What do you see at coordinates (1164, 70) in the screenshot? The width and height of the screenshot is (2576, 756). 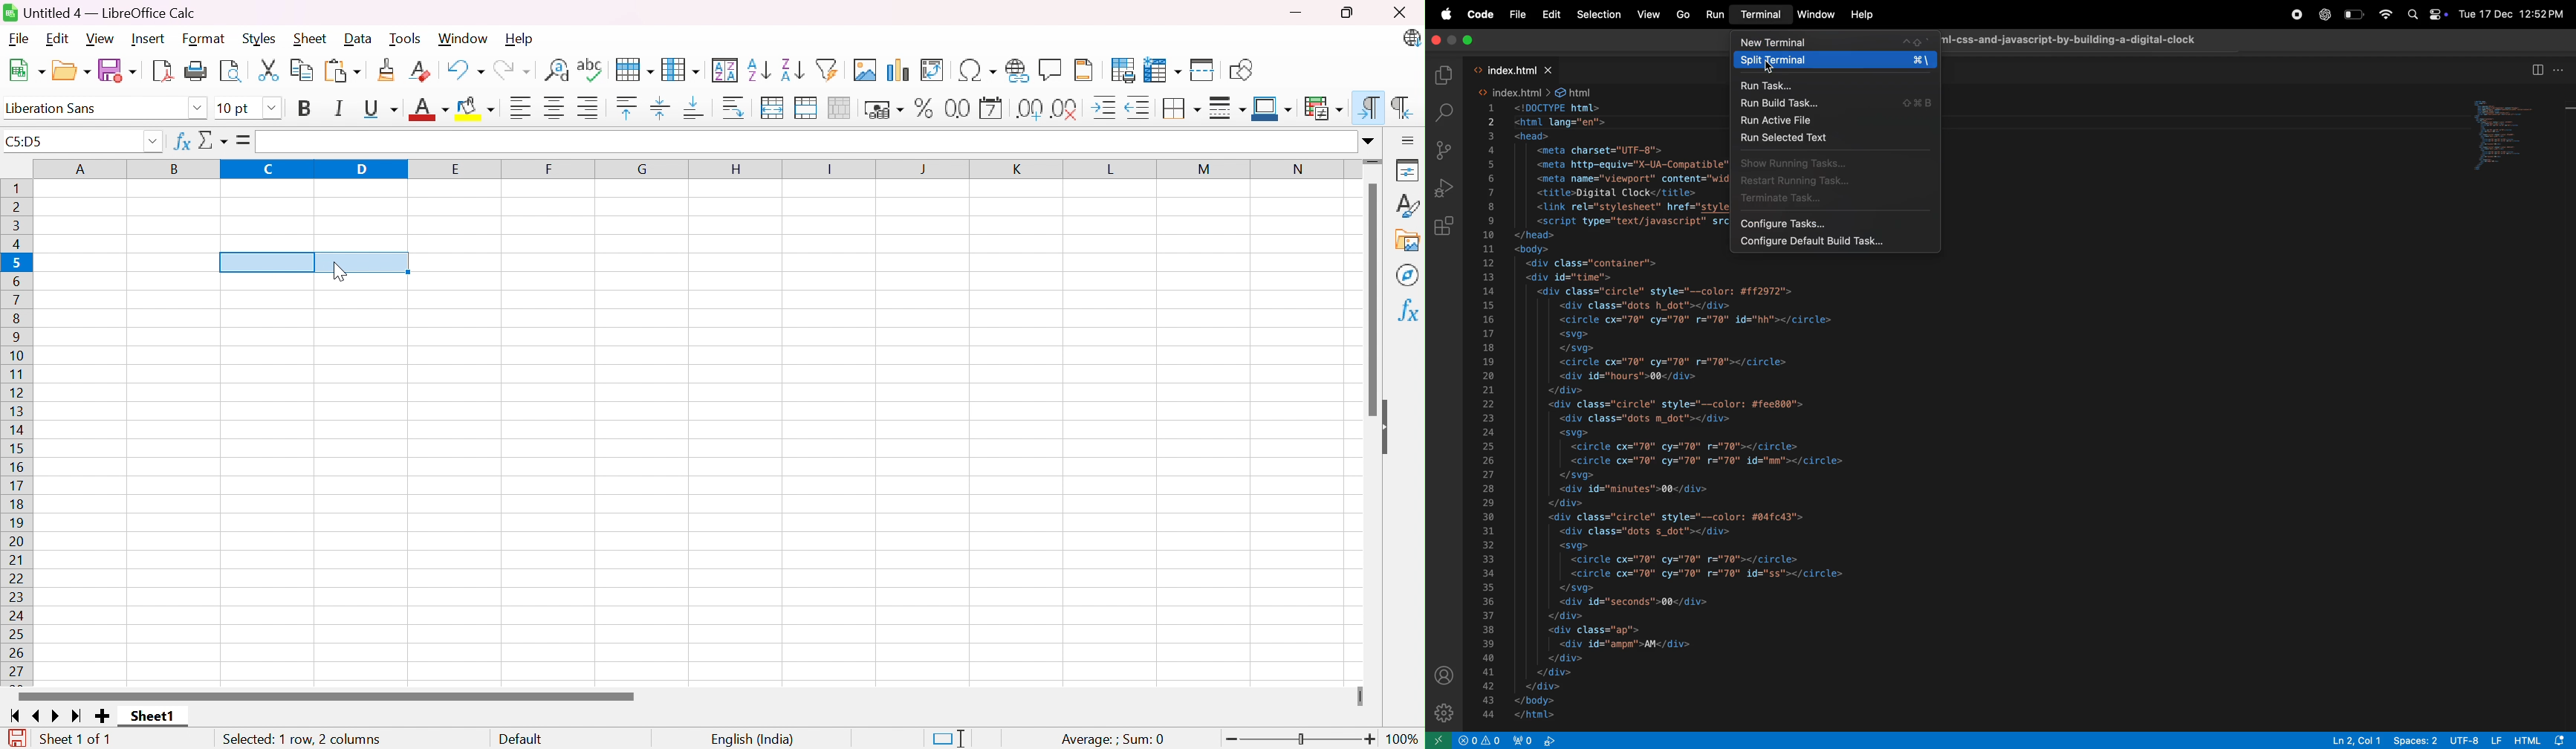 I see `Freeze Rows and Columns` at bounding box center [1164, 70].